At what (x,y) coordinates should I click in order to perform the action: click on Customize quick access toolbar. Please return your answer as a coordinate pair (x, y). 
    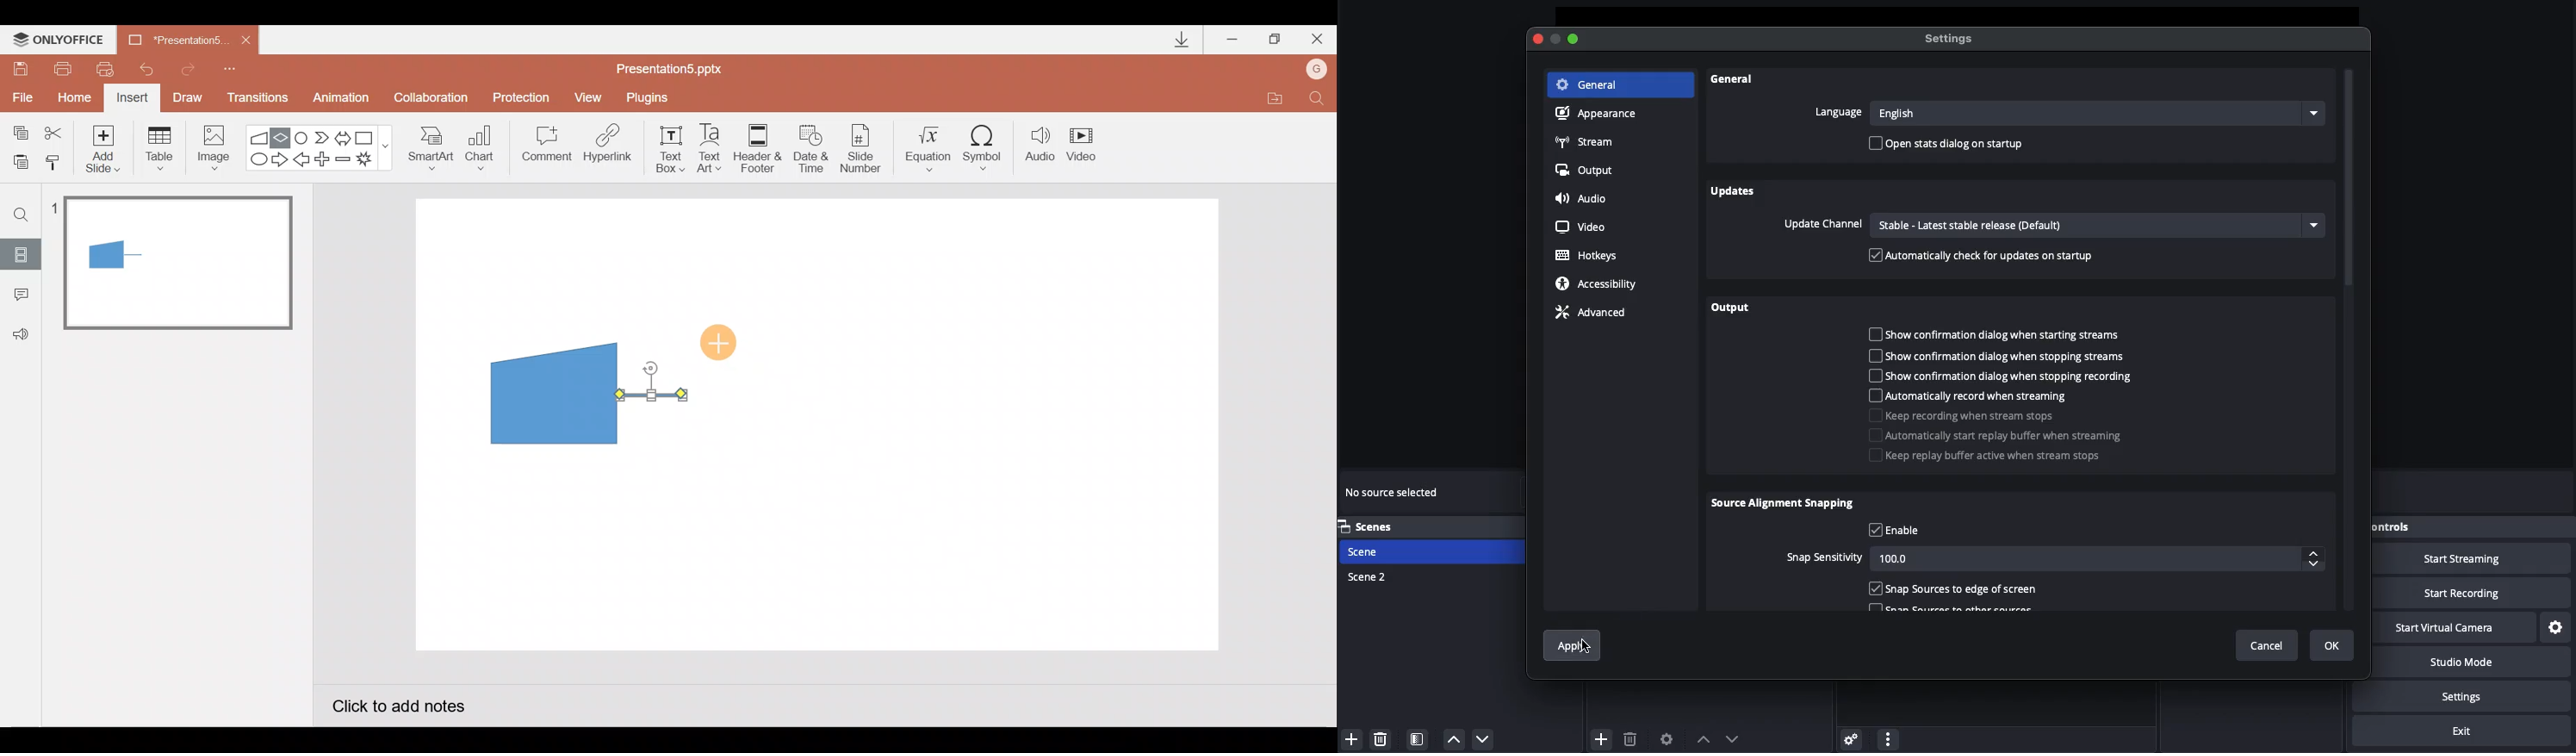
    Looking at the image, I should click on (230, 67).